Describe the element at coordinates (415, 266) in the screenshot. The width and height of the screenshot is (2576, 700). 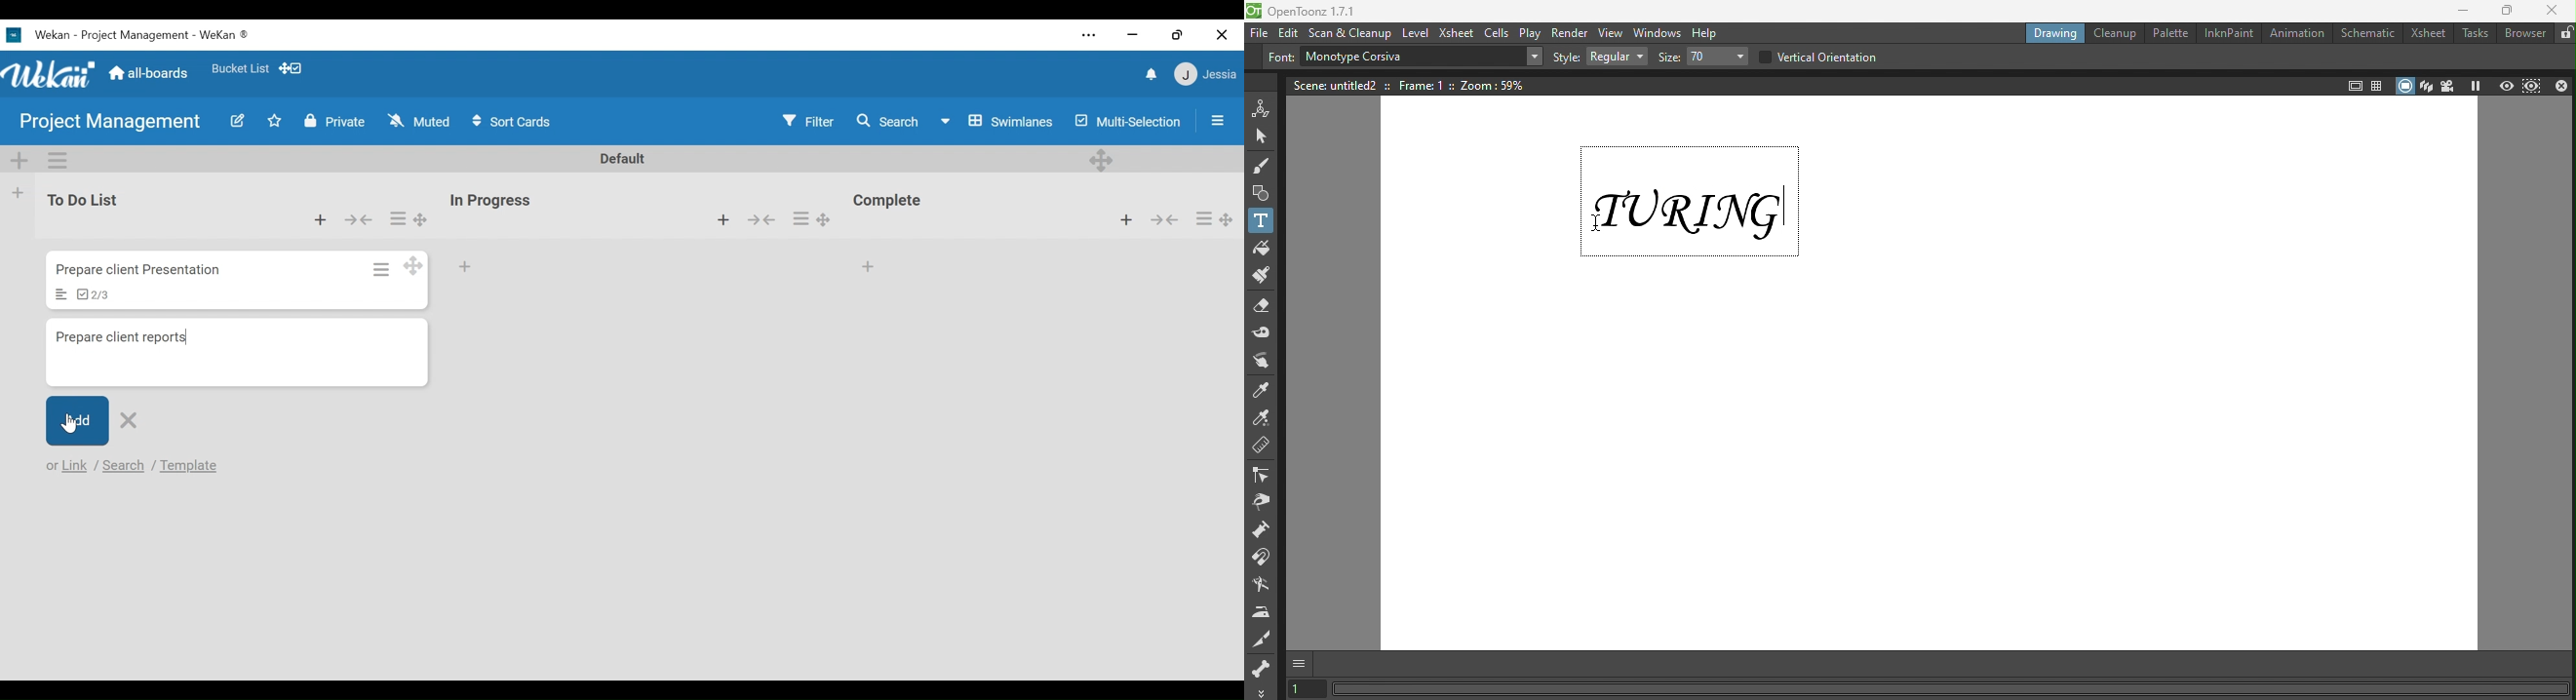
I see `Desktop drag handles` at that location.